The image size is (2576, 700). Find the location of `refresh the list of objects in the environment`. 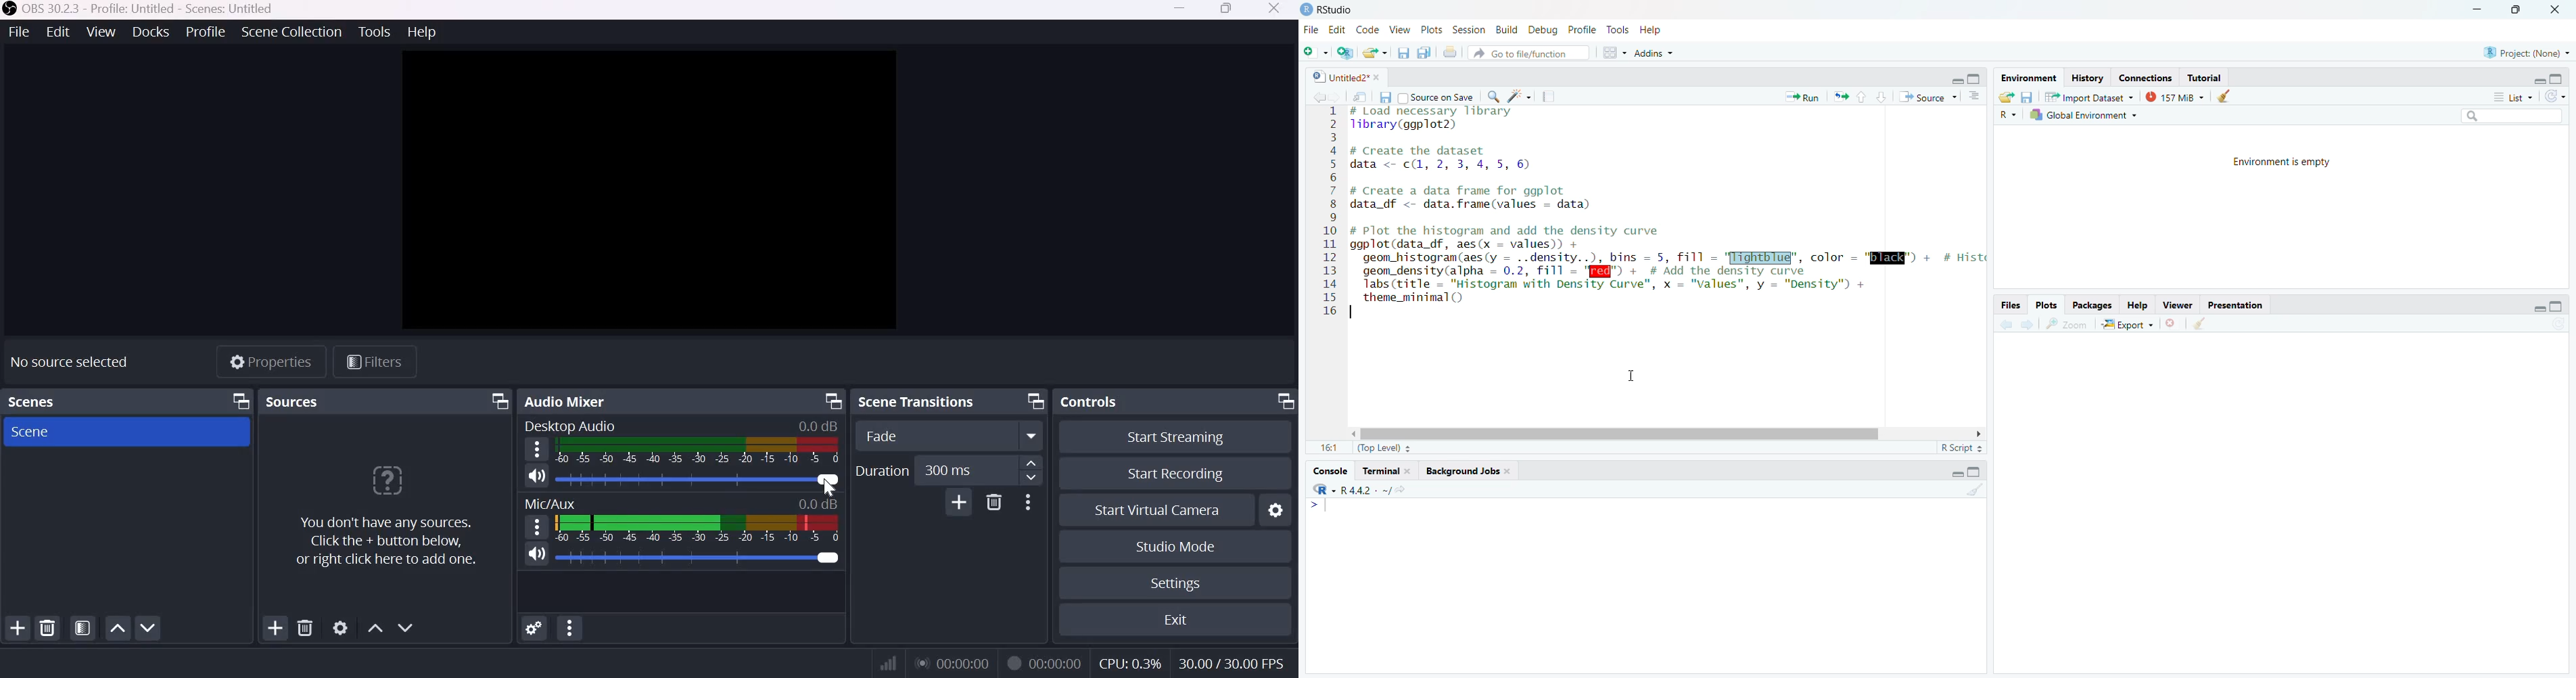

refresh the list of objects in the environment is located at coordinates (2557, 97).